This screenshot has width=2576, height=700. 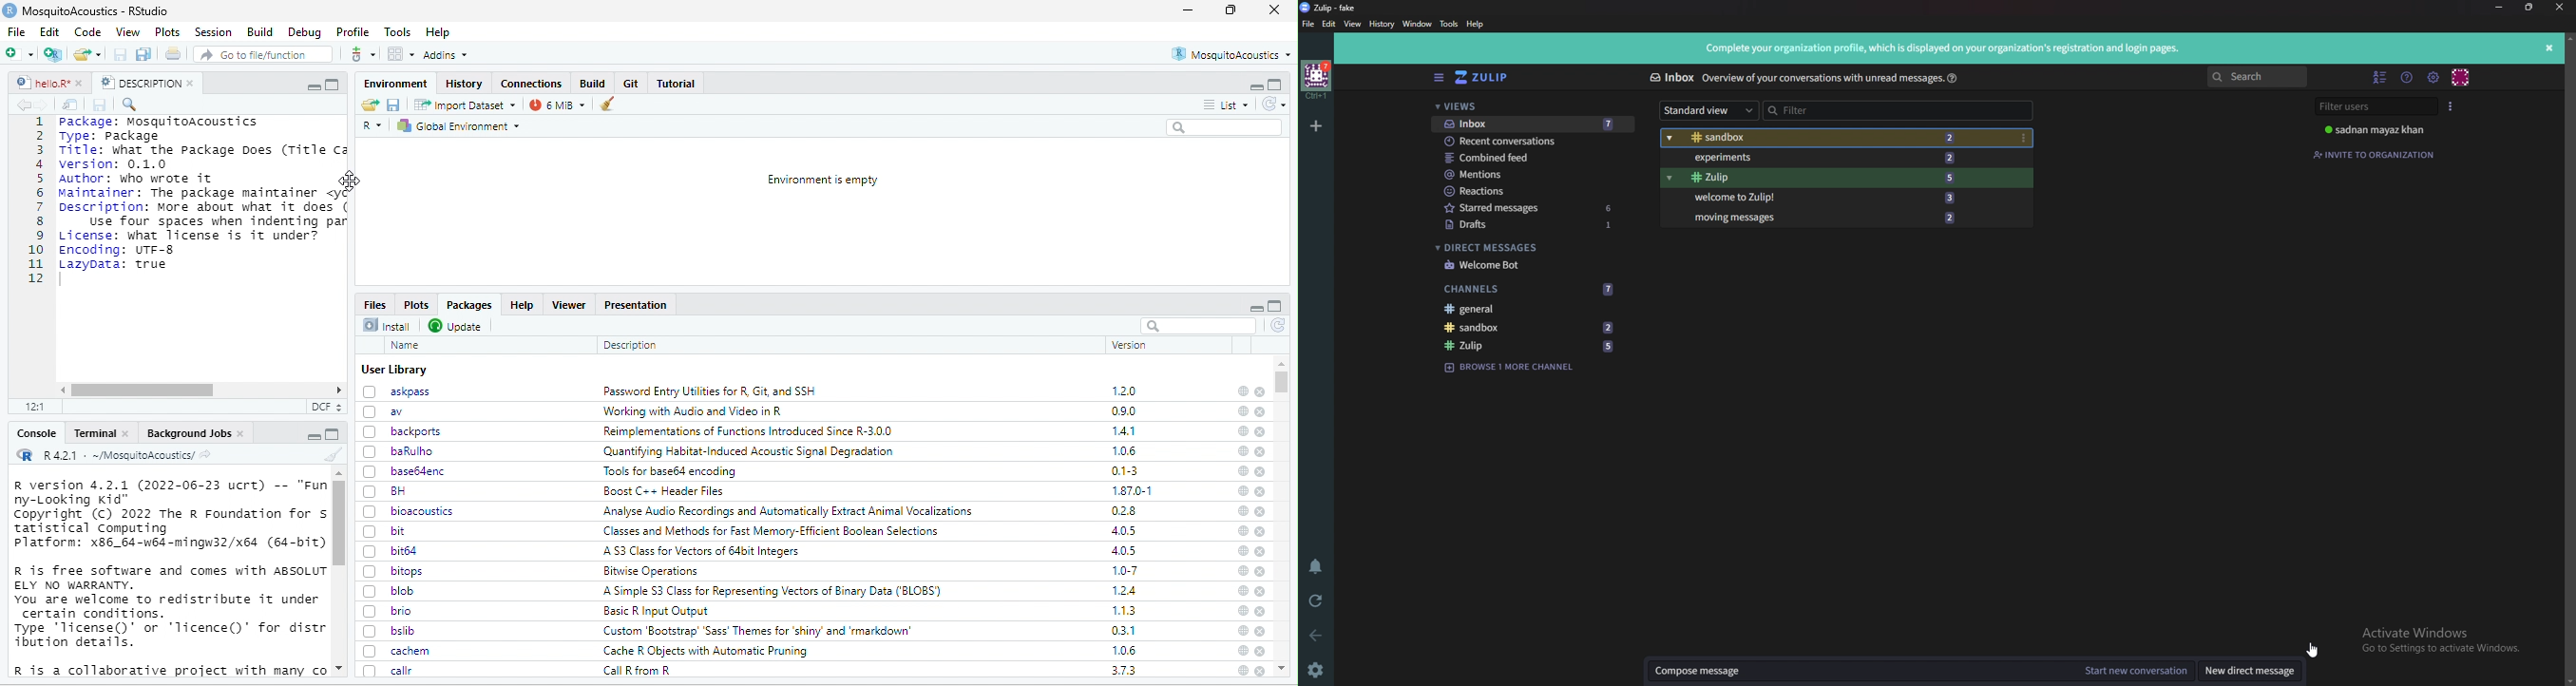 I want to click on close, so click(x=1260, y=631).